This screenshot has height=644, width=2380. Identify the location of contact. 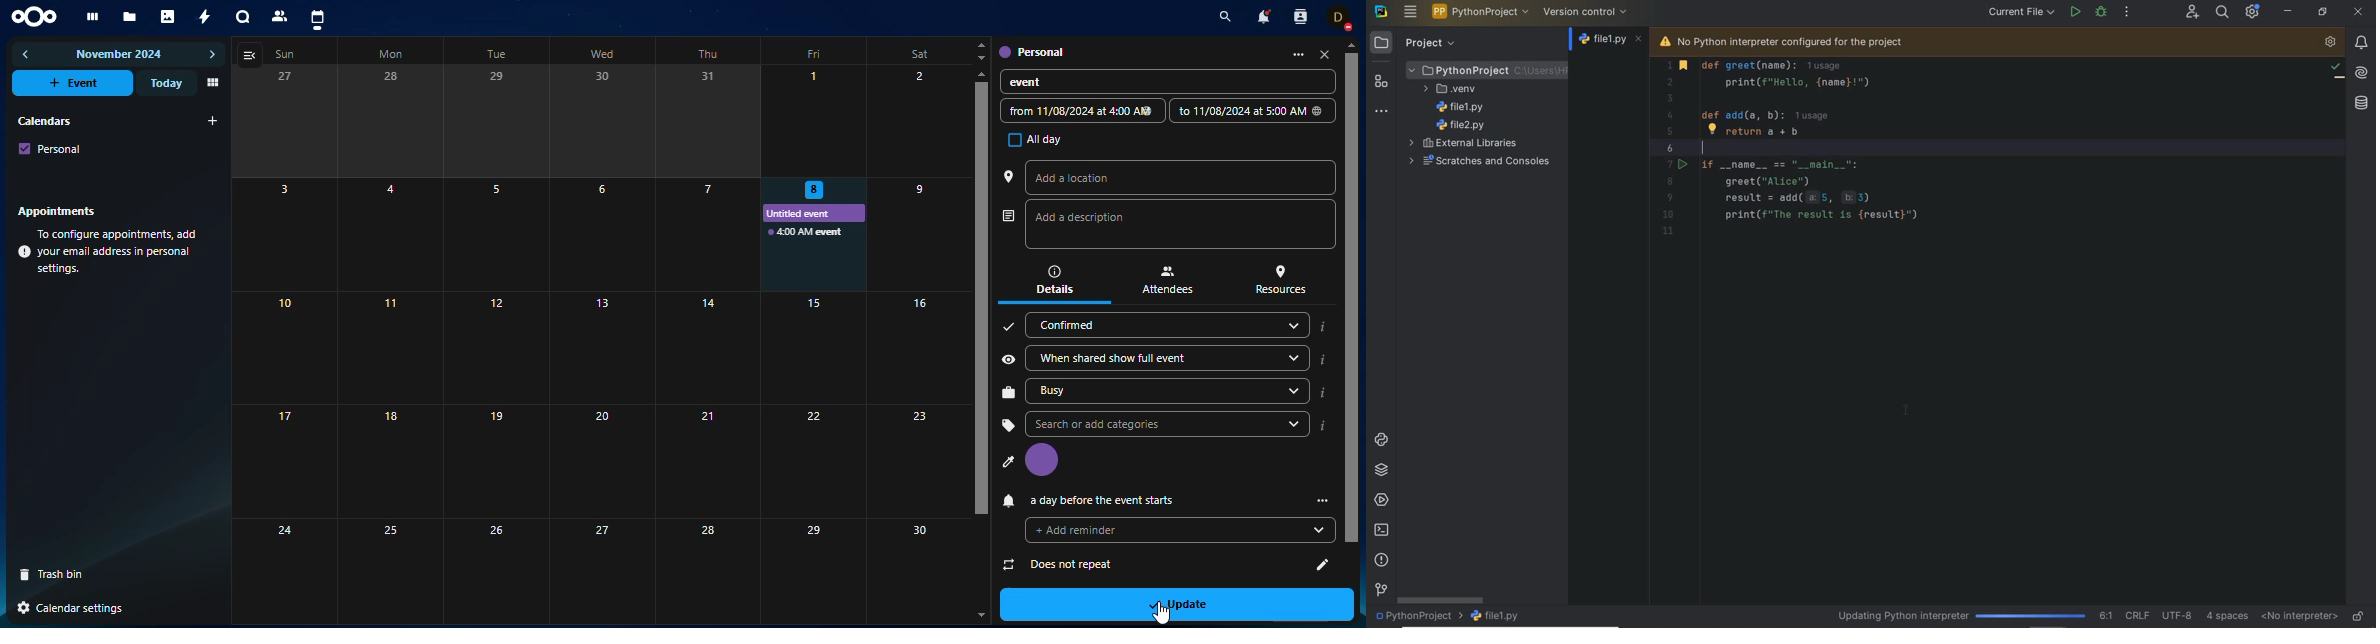
(281, 16).